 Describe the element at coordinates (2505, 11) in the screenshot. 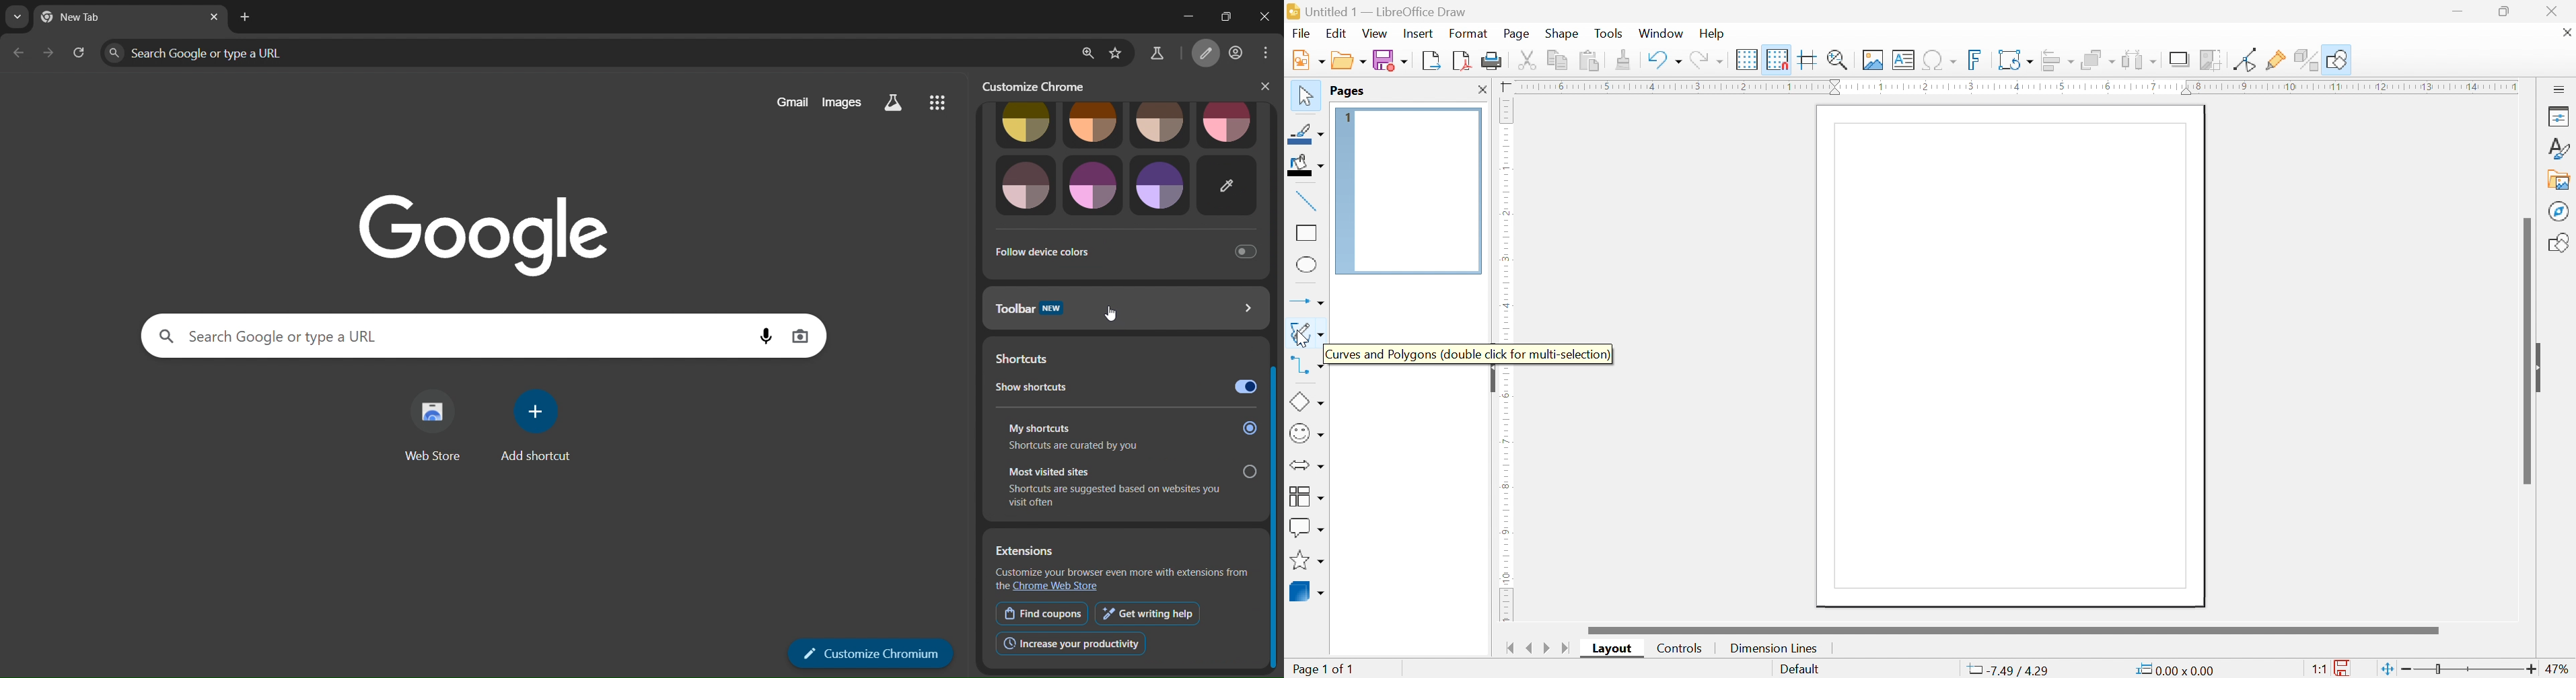

I see `restore down` at that location.